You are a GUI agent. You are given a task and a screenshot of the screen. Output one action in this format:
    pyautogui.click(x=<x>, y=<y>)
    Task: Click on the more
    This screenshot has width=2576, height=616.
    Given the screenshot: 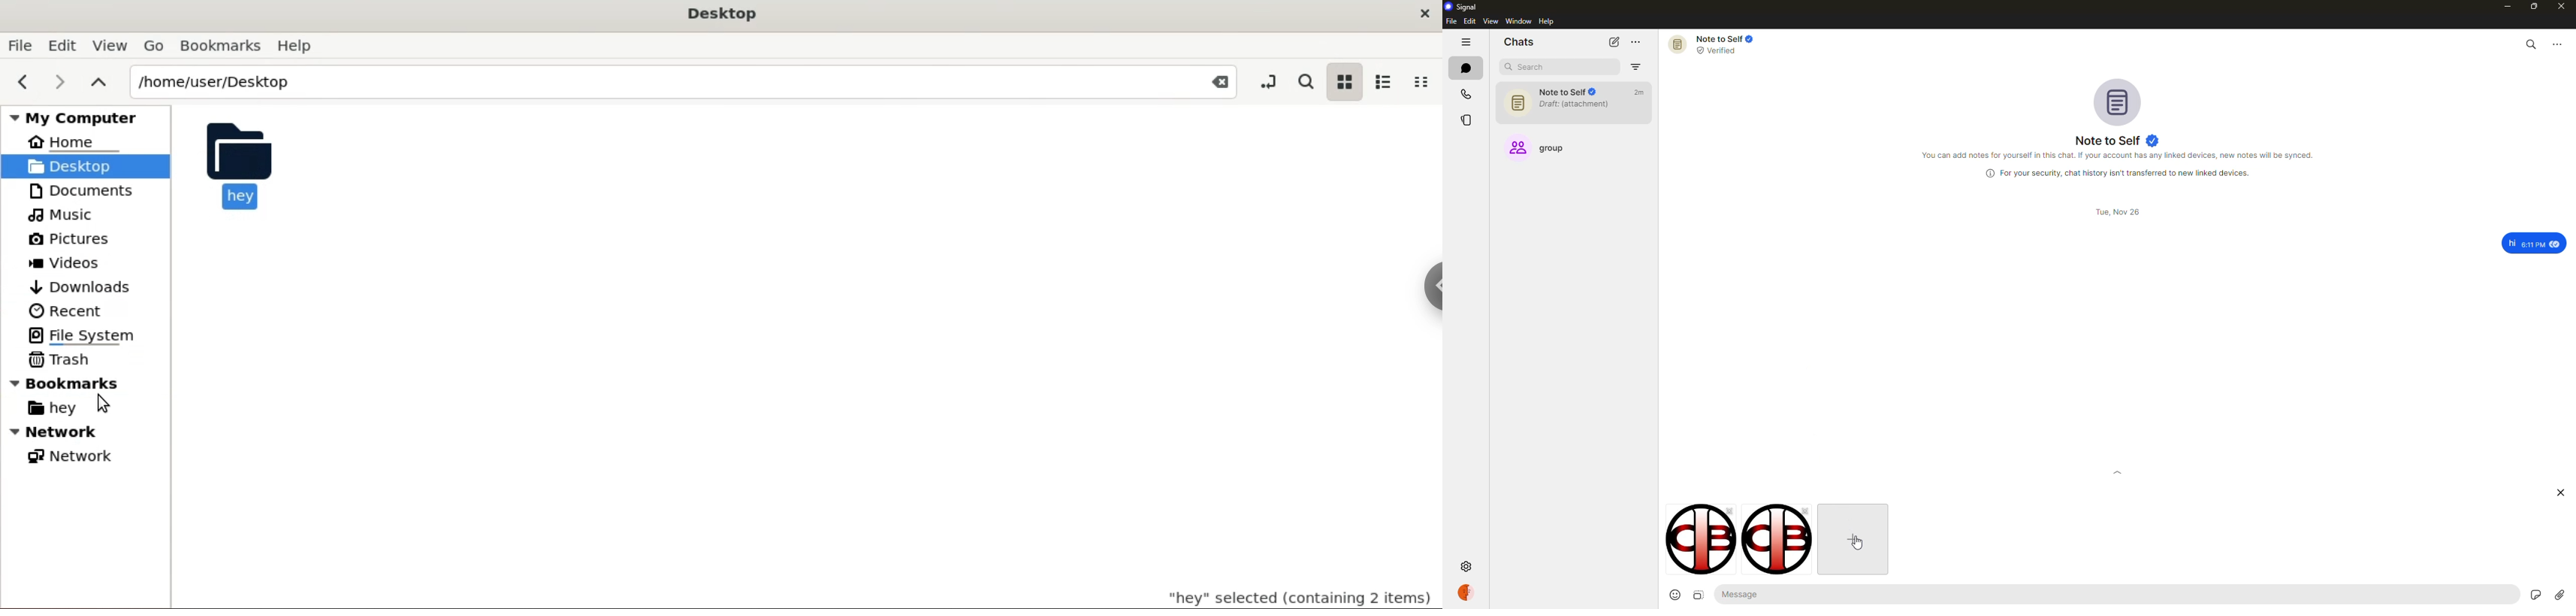 What is the action you would take?
    pyautogui.click(x=2560, y=44)
    